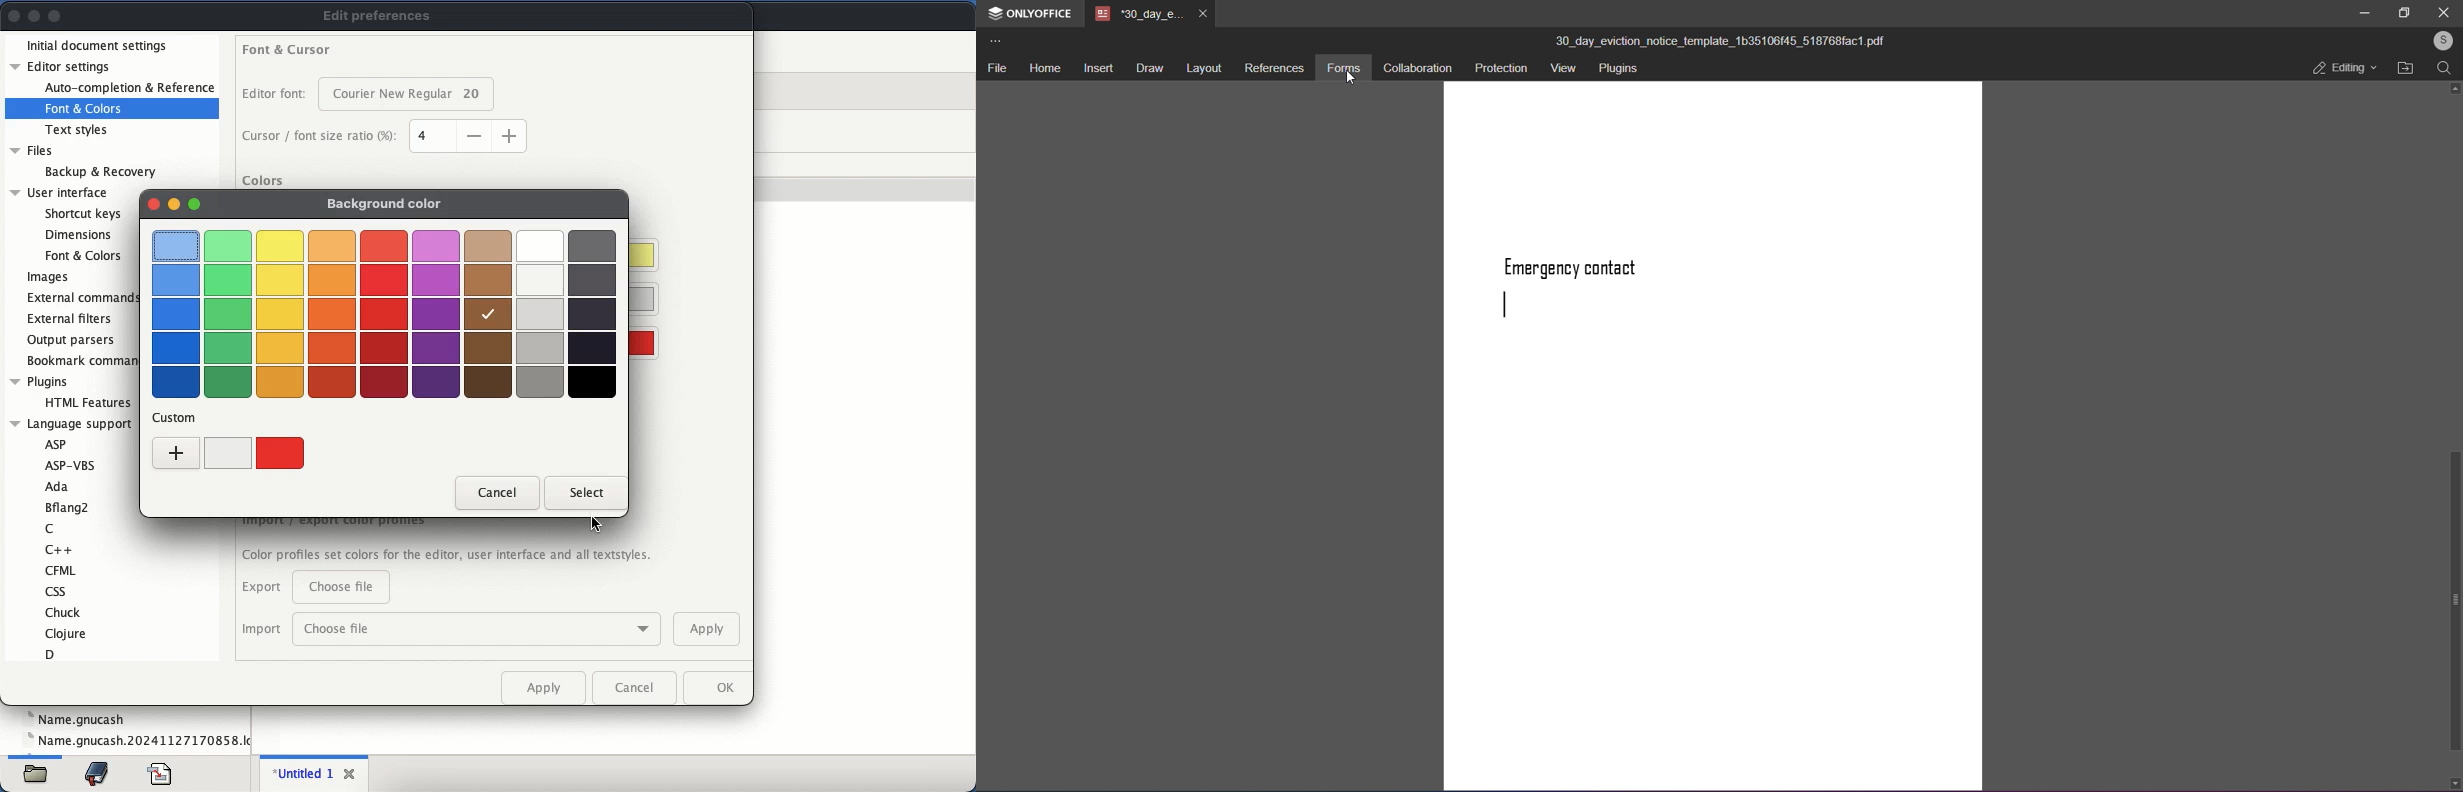 Image resolution: width=2464 pixels, height=812 pixels. Describe the element at coordinates (84, 211) in the screenshot. I see `Shortcut keys` at that location.